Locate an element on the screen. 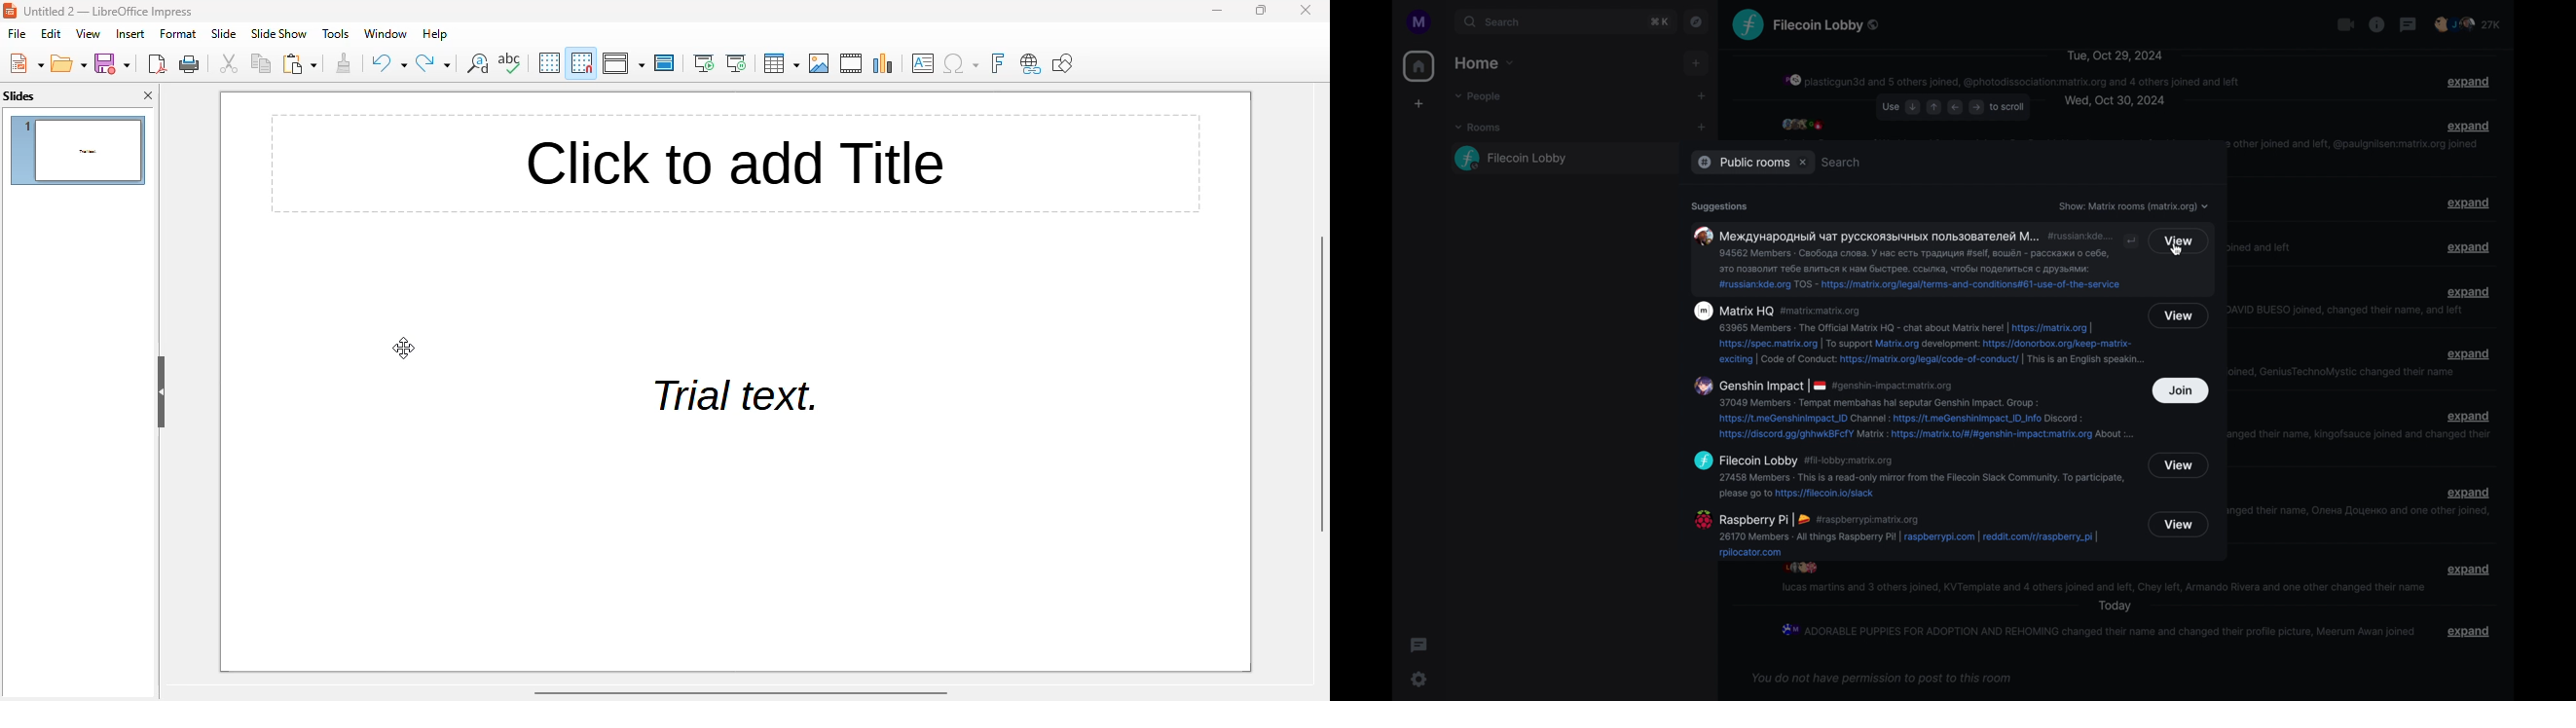 The height and width of the screenshot is (728, 2576). Genshin Impact | as #genshin-impactmatrix.org

37049 Members - Tempat membahas hal seputar Genshin Impact. Group :
https://t.meGenshinimpact_ID Channel : https://t.meGenshinimpact_ID_Info Discord :
https://discord.gg/ghhwkBFcfY Matrix : https://matrix.to/#/#genshin-impact:matrix.org About ... is located at coordinates (1912, 409).